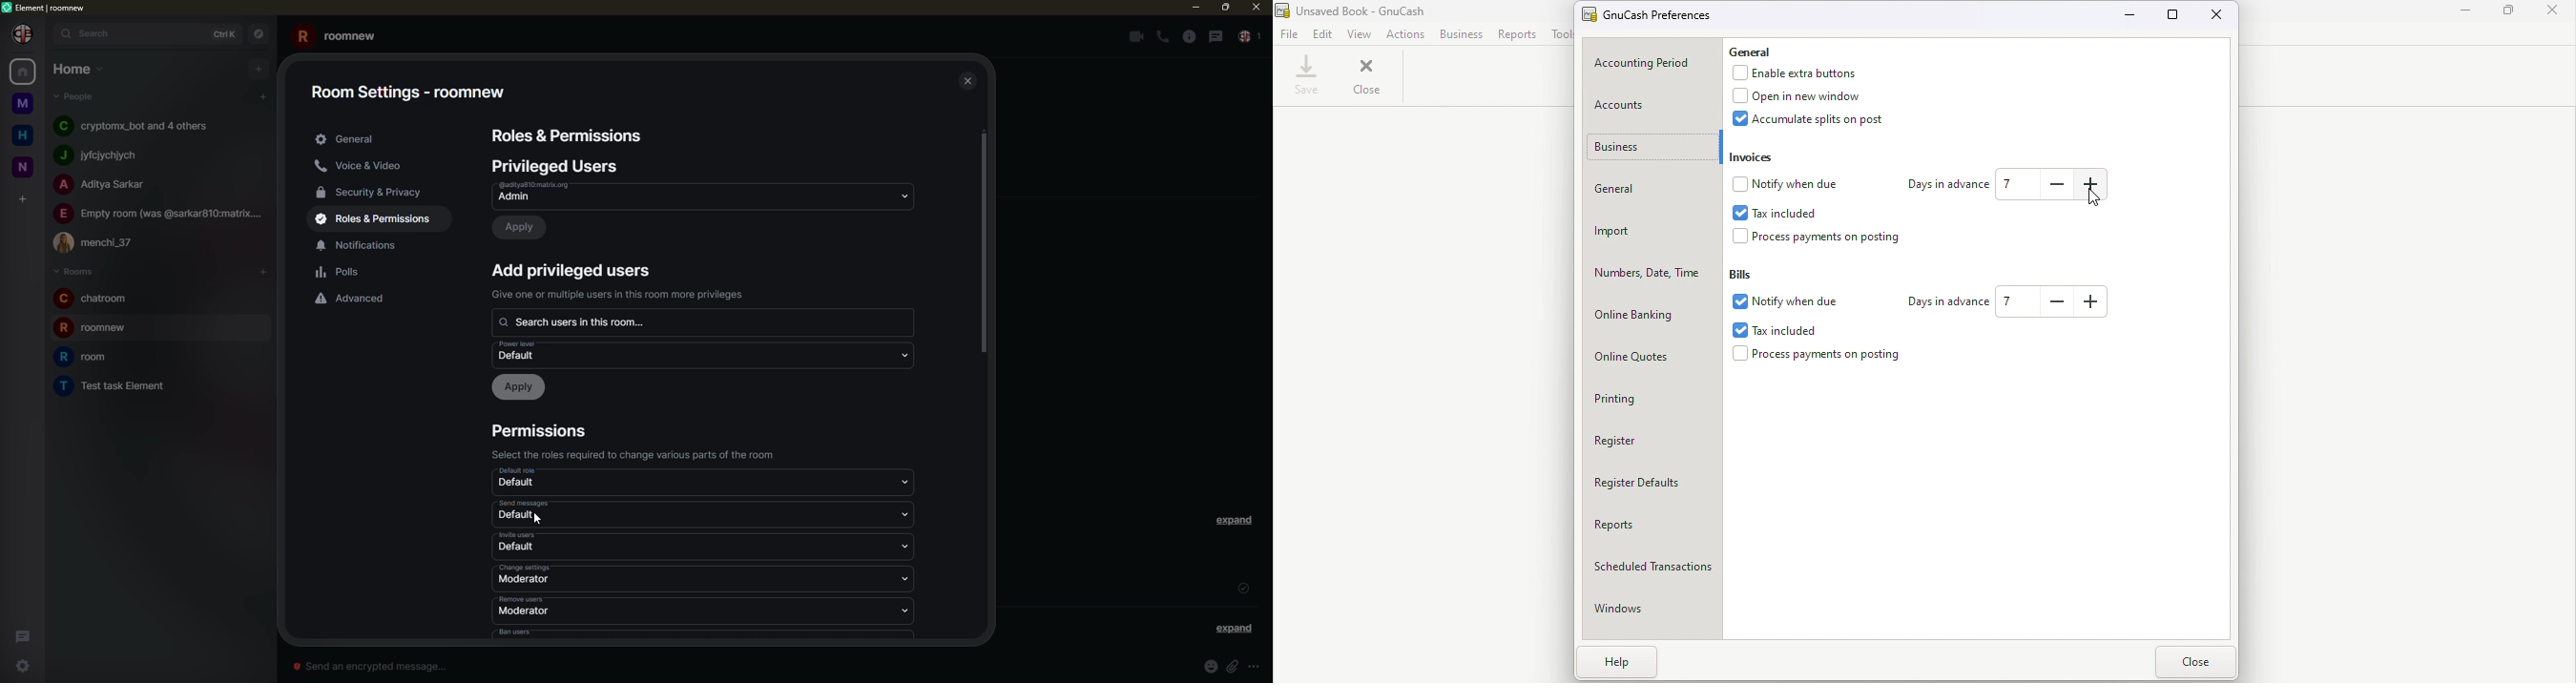 The image size is (2576, 700). What do you see at coordinates (525, 567) in the screenshot?
I see `change` at bounding box center [525, 567].